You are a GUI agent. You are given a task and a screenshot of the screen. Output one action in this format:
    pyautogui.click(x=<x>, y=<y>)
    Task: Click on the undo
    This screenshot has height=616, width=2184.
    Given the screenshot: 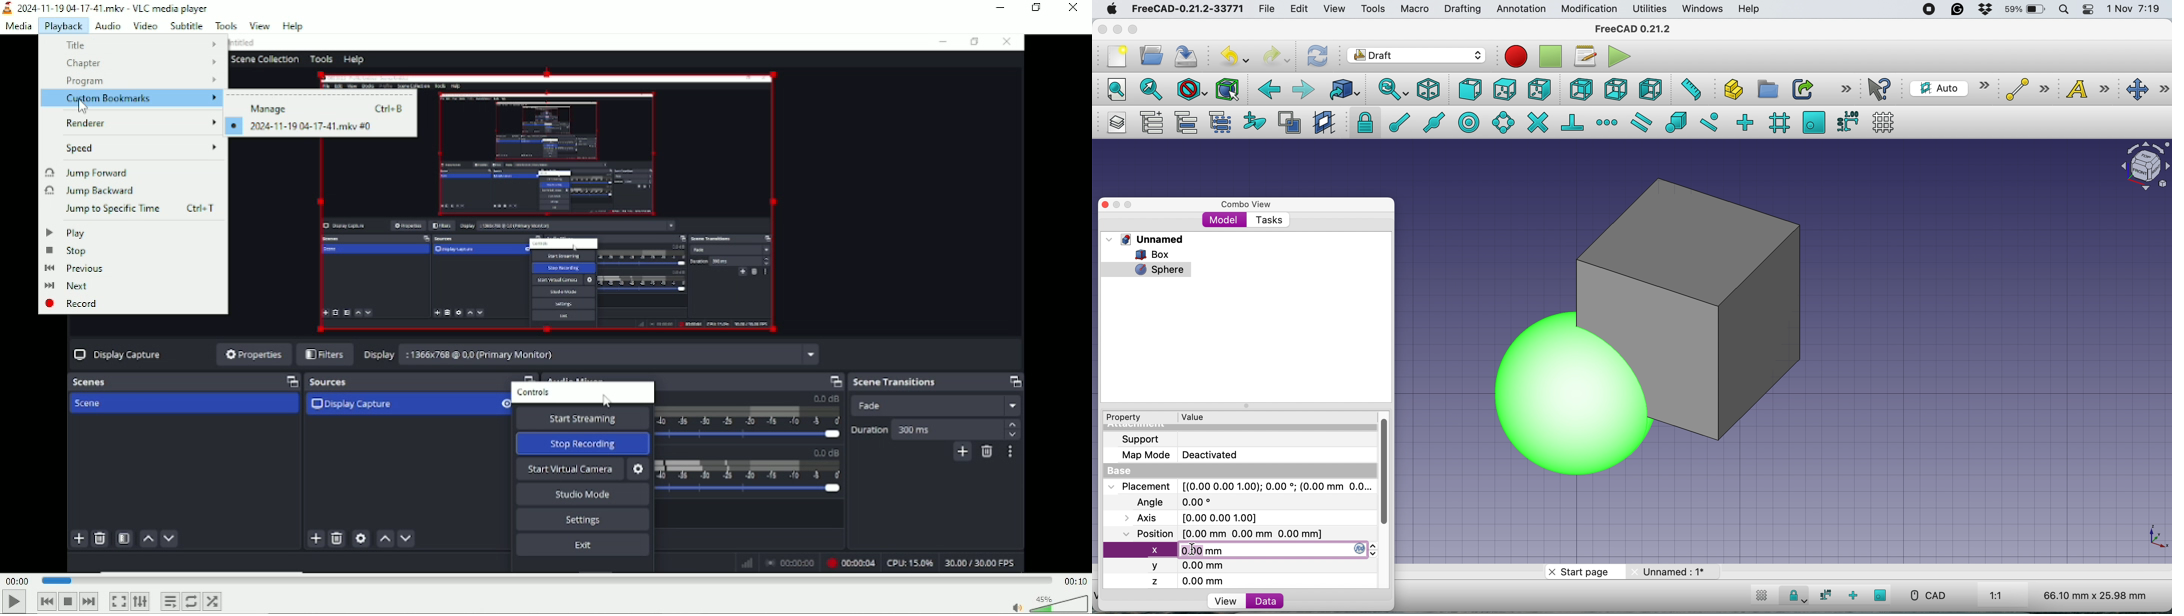 What is the action you would take?
    pyautogui.click(x=1236, y=55)
    